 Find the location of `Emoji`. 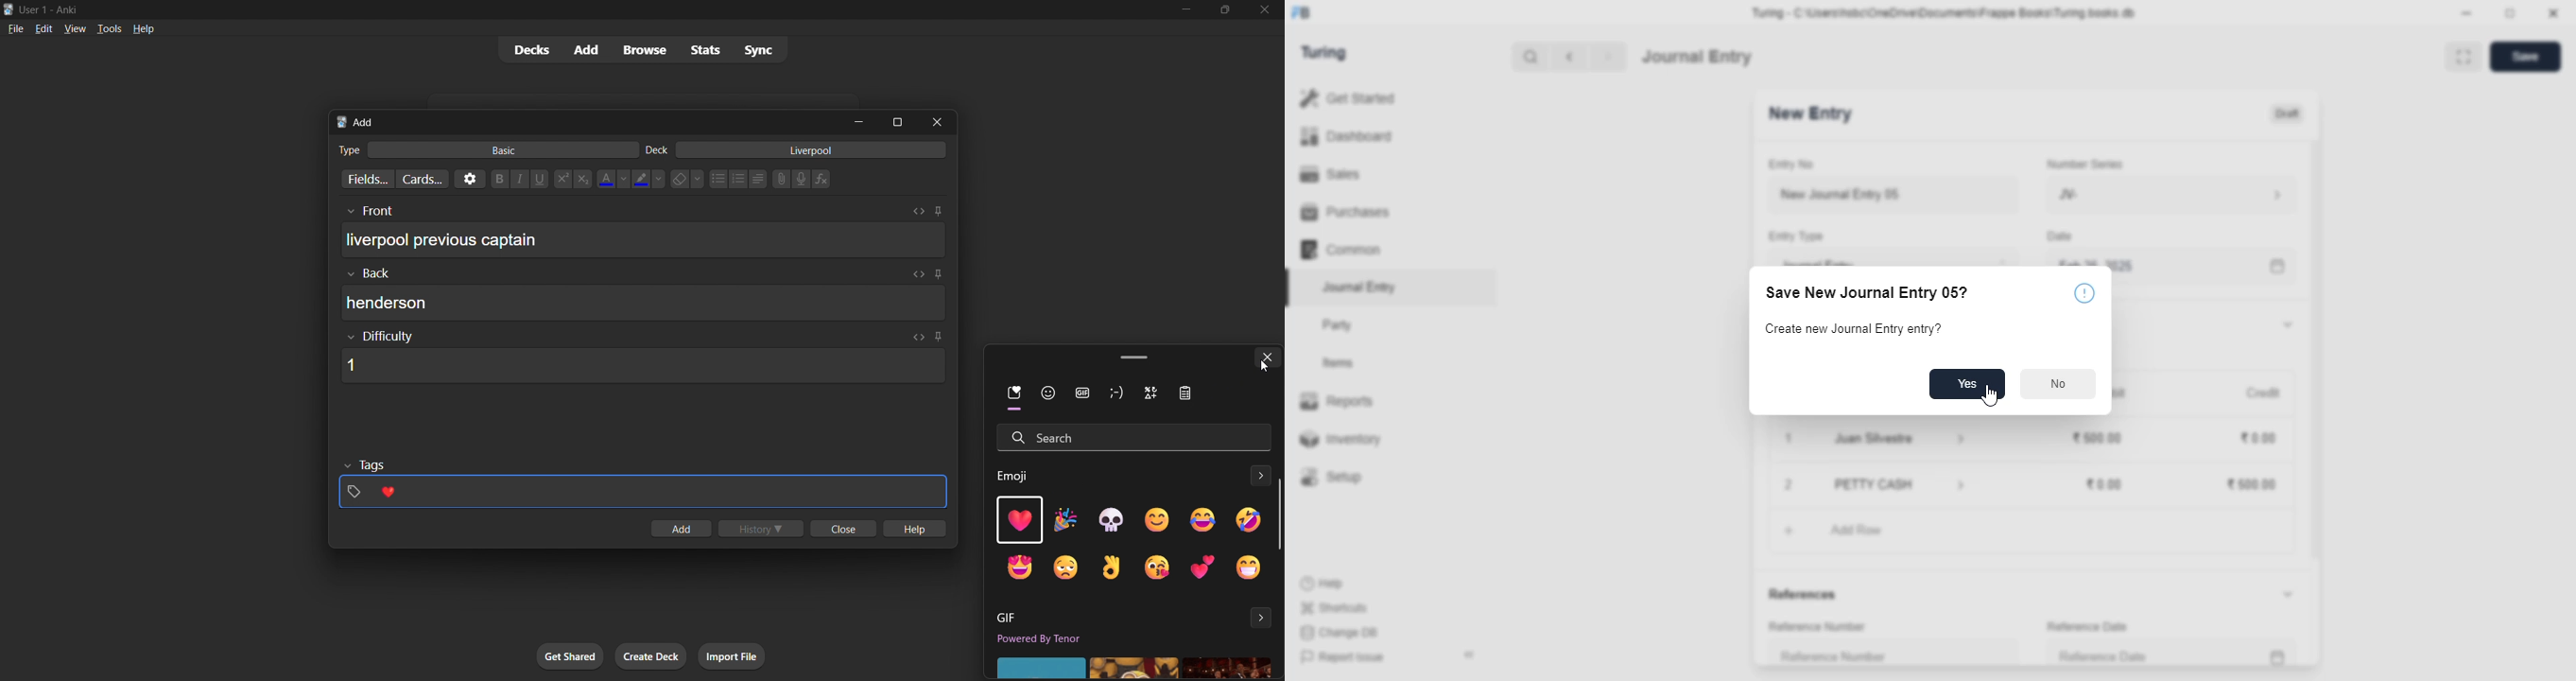

Emoji is located at coordinates (1018, 475).